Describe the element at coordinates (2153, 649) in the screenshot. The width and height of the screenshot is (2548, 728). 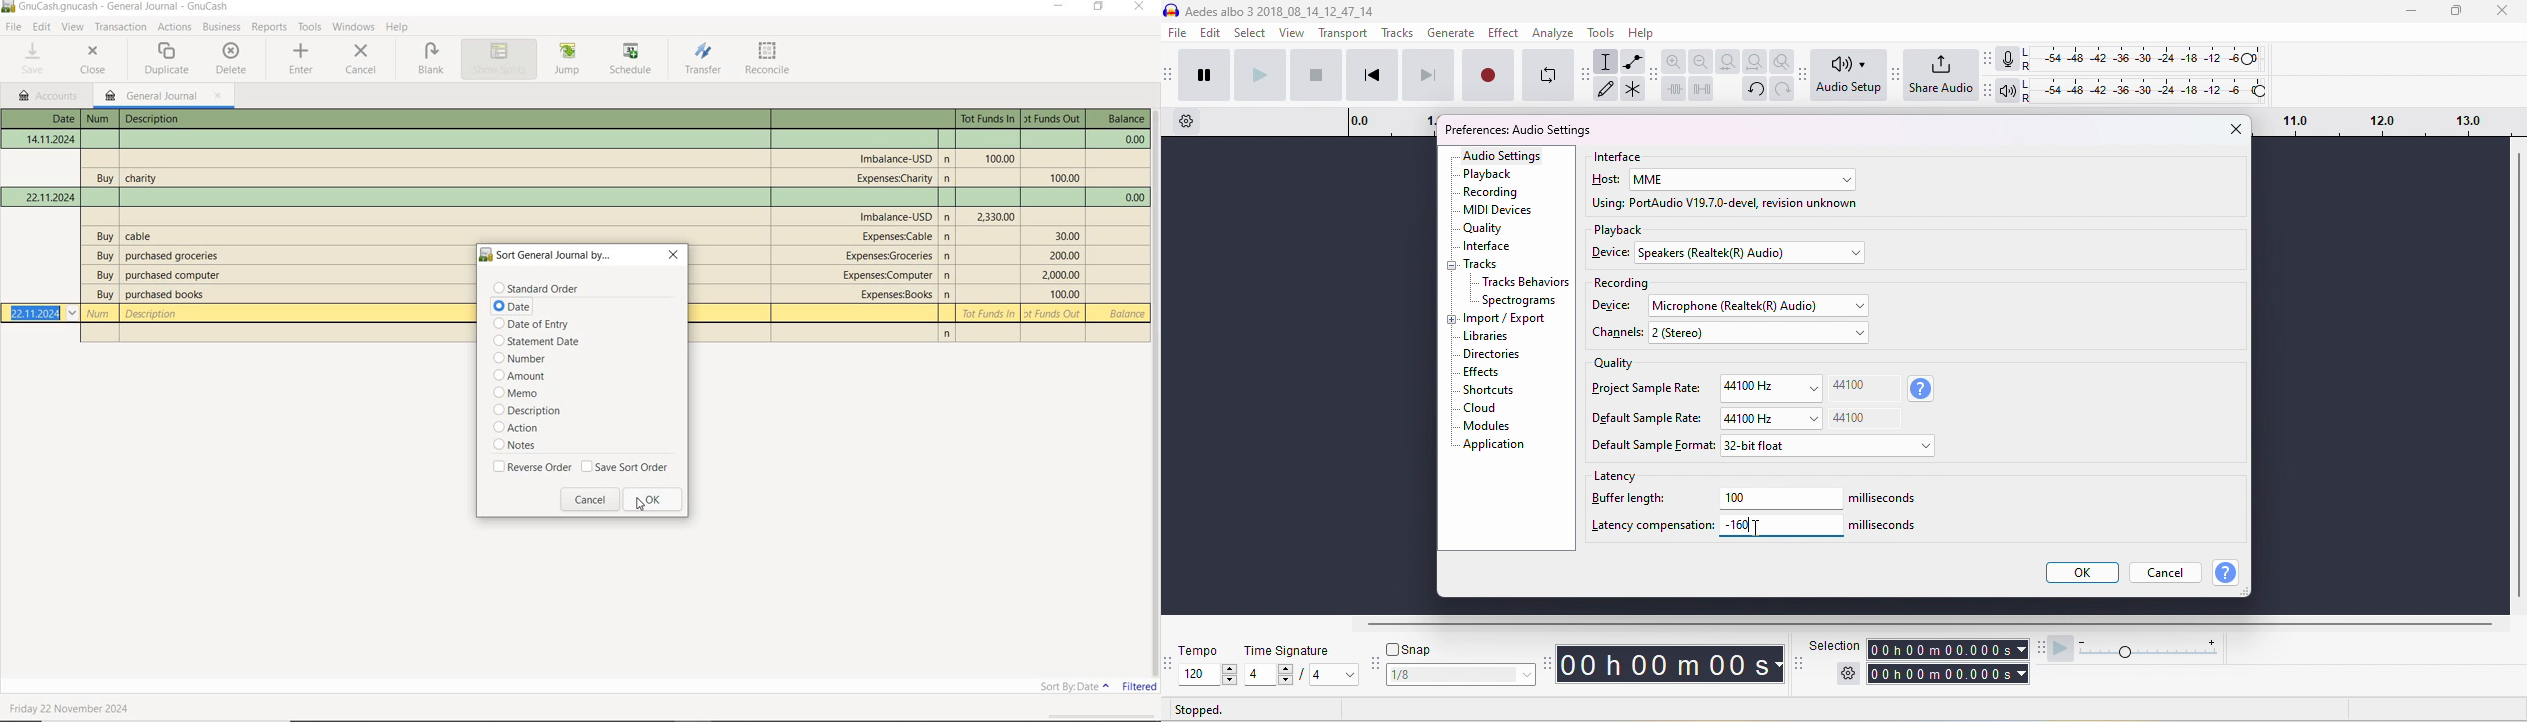
I see `playback speed` at that location.